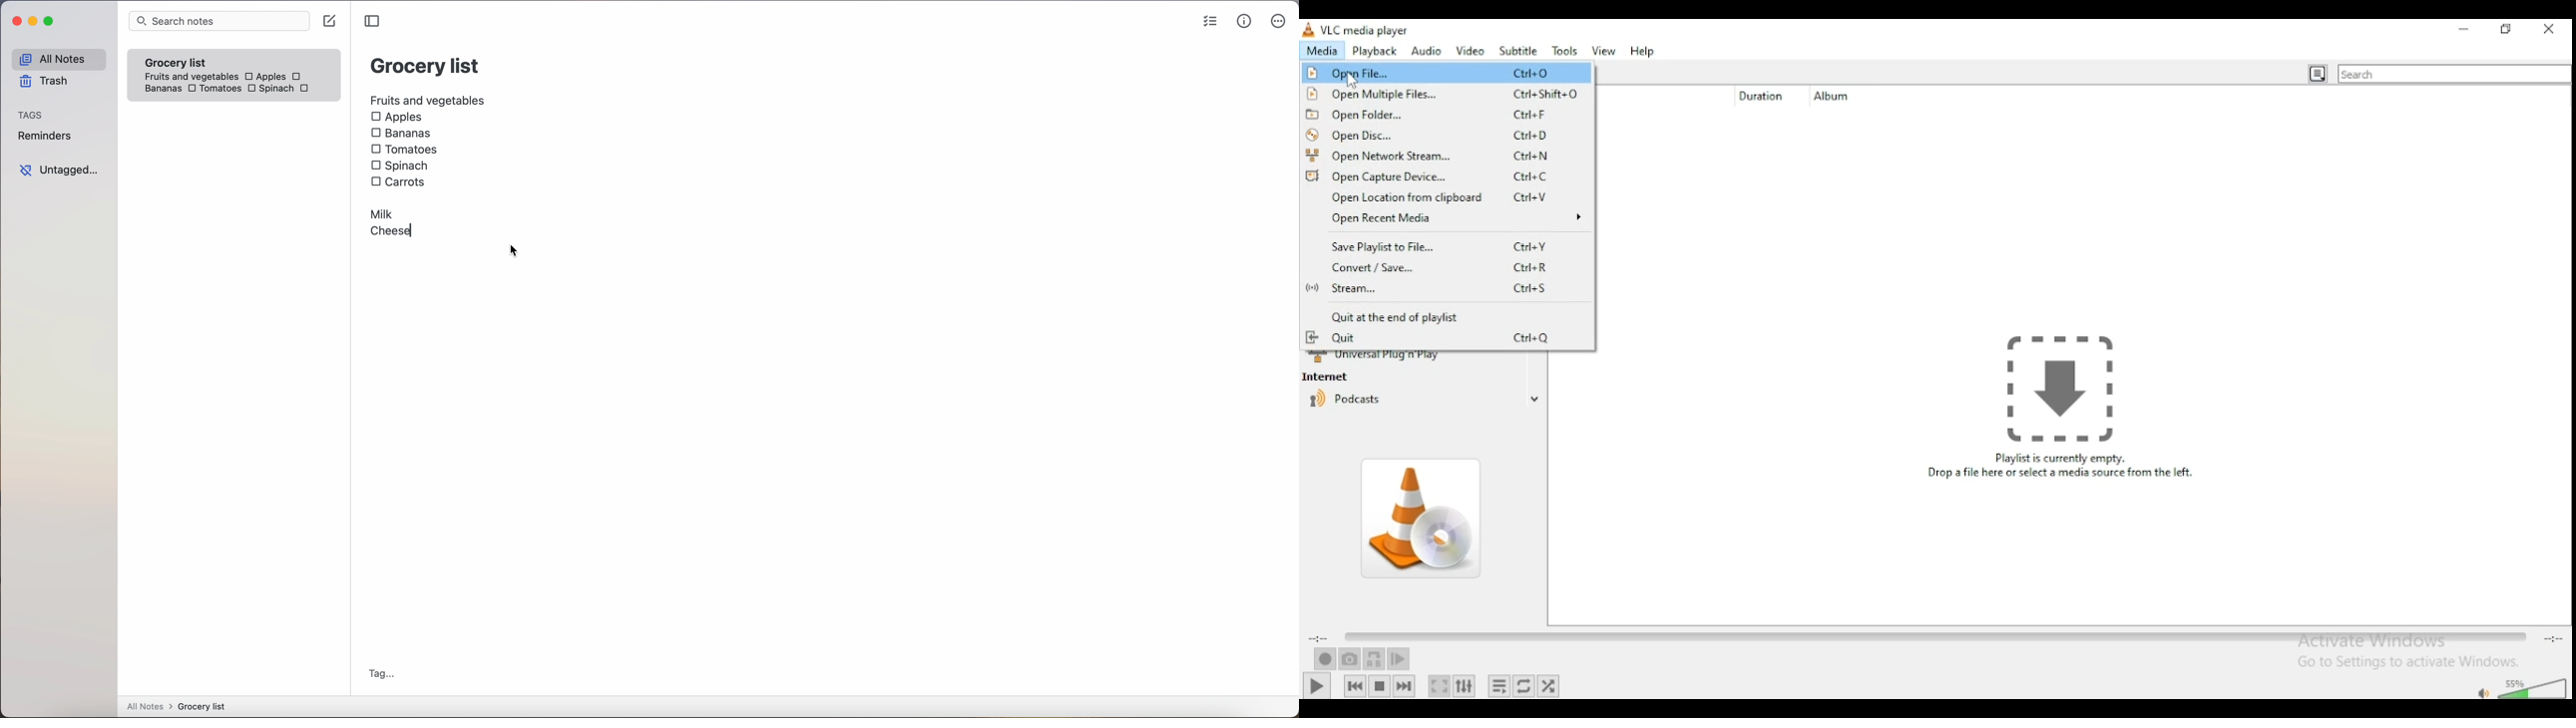 This screenshot has height=728, width=2576. I want to click on toggle sidebar, so click(371, 21).